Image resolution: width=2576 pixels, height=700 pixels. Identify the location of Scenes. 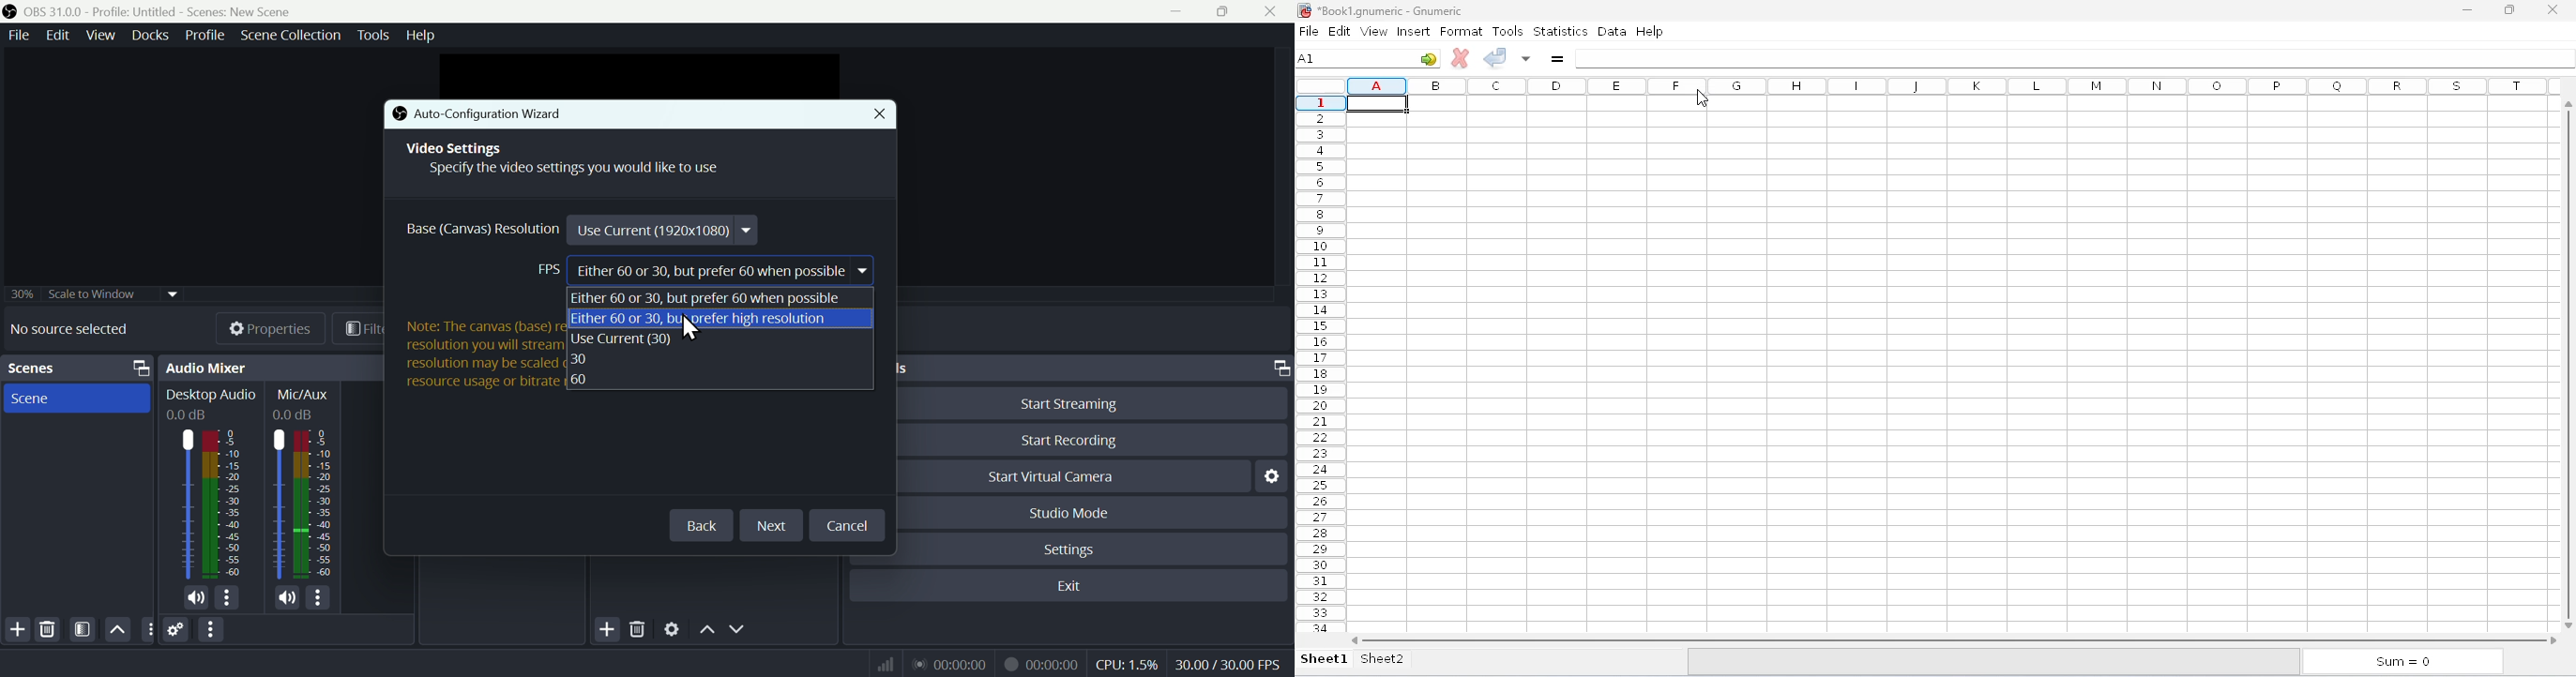
(31, 367).